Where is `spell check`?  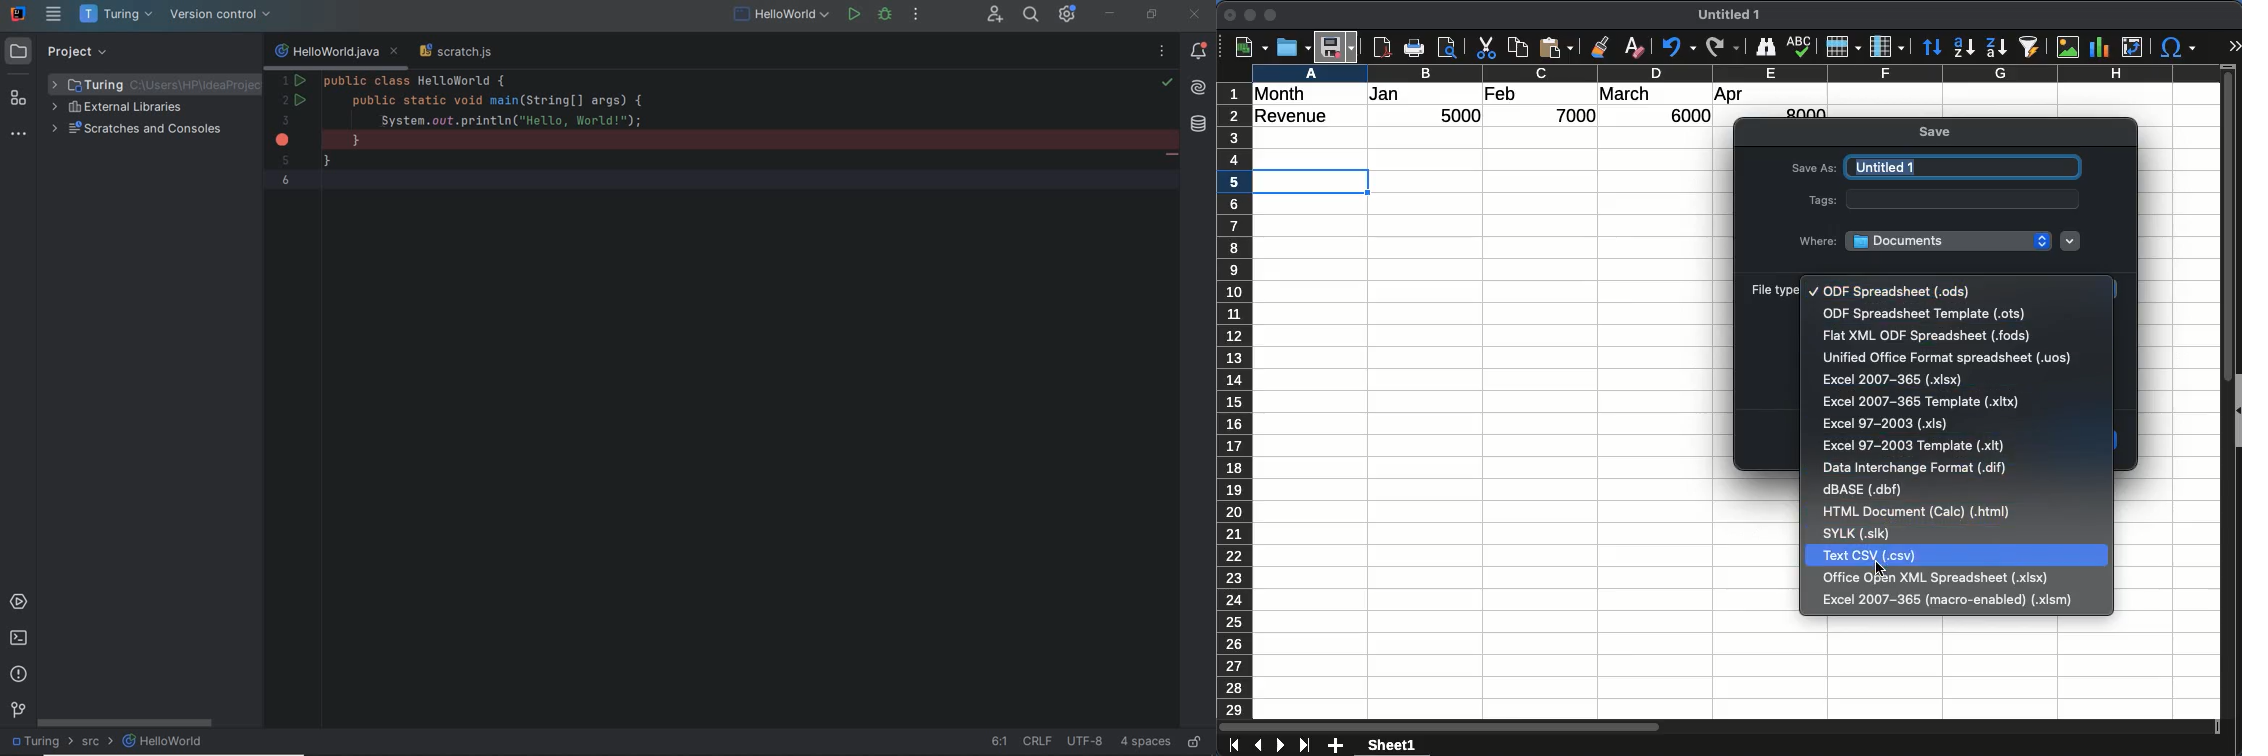 spell check is located at coordinates (1800, 48).